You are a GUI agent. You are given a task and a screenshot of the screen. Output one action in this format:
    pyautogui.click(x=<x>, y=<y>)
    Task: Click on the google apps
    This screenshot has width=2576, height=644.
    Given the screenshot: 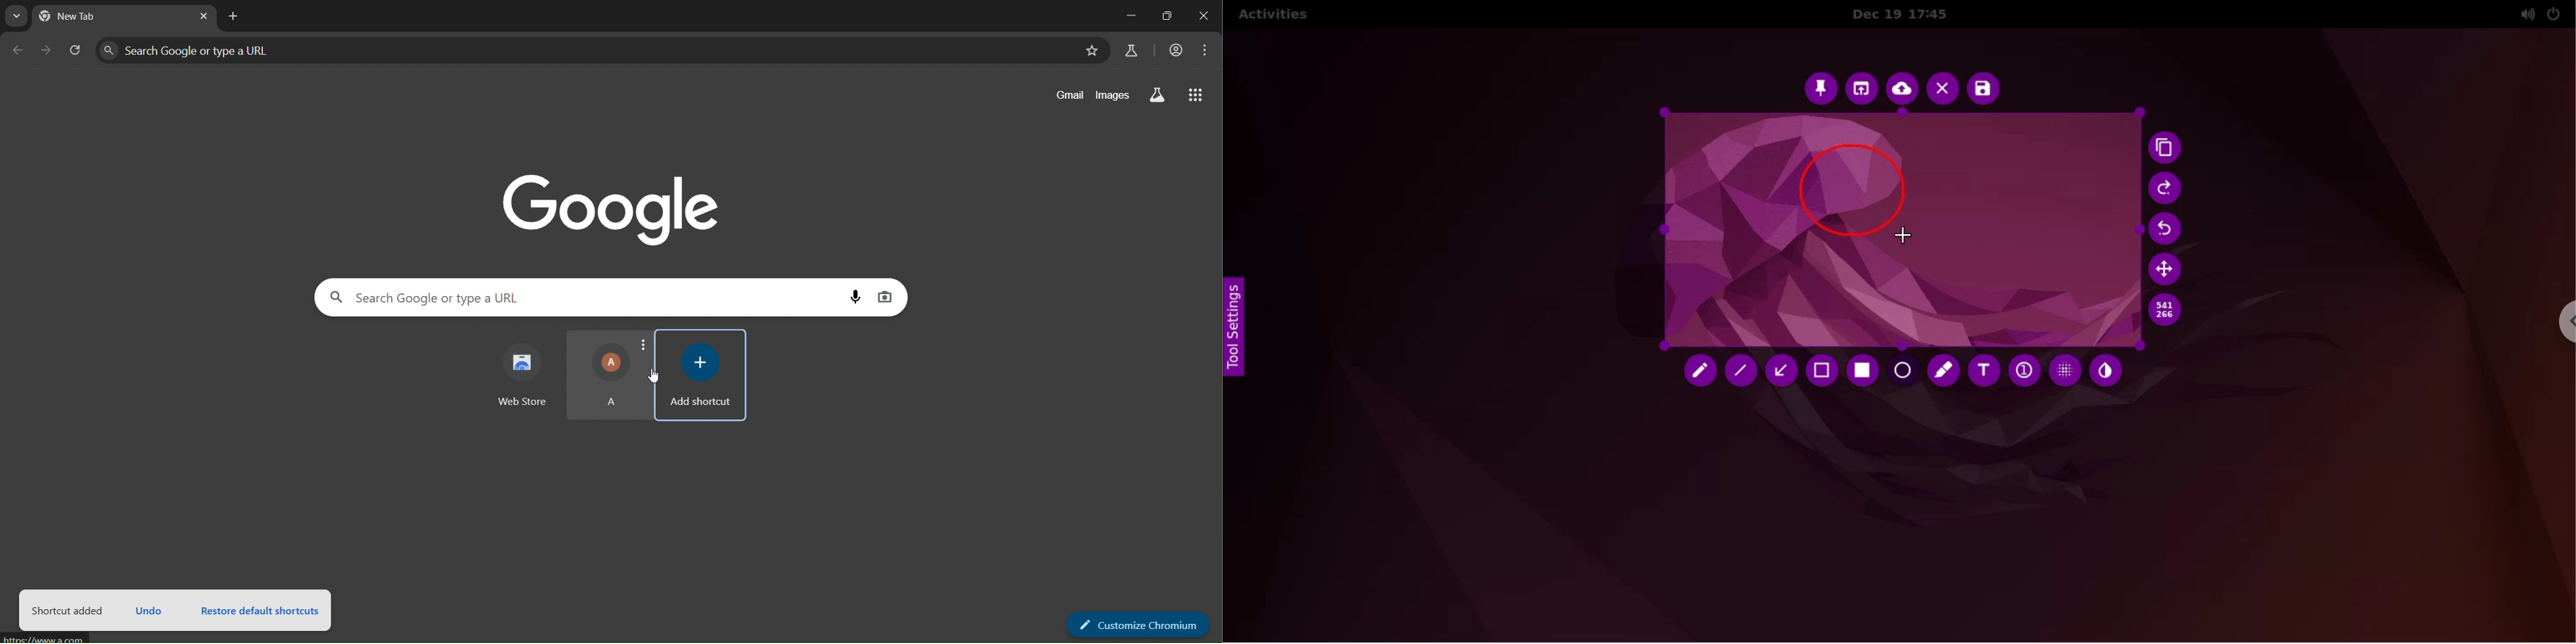 What is the action you would take?
    pyautogui.click(x=1196, y=96)
    